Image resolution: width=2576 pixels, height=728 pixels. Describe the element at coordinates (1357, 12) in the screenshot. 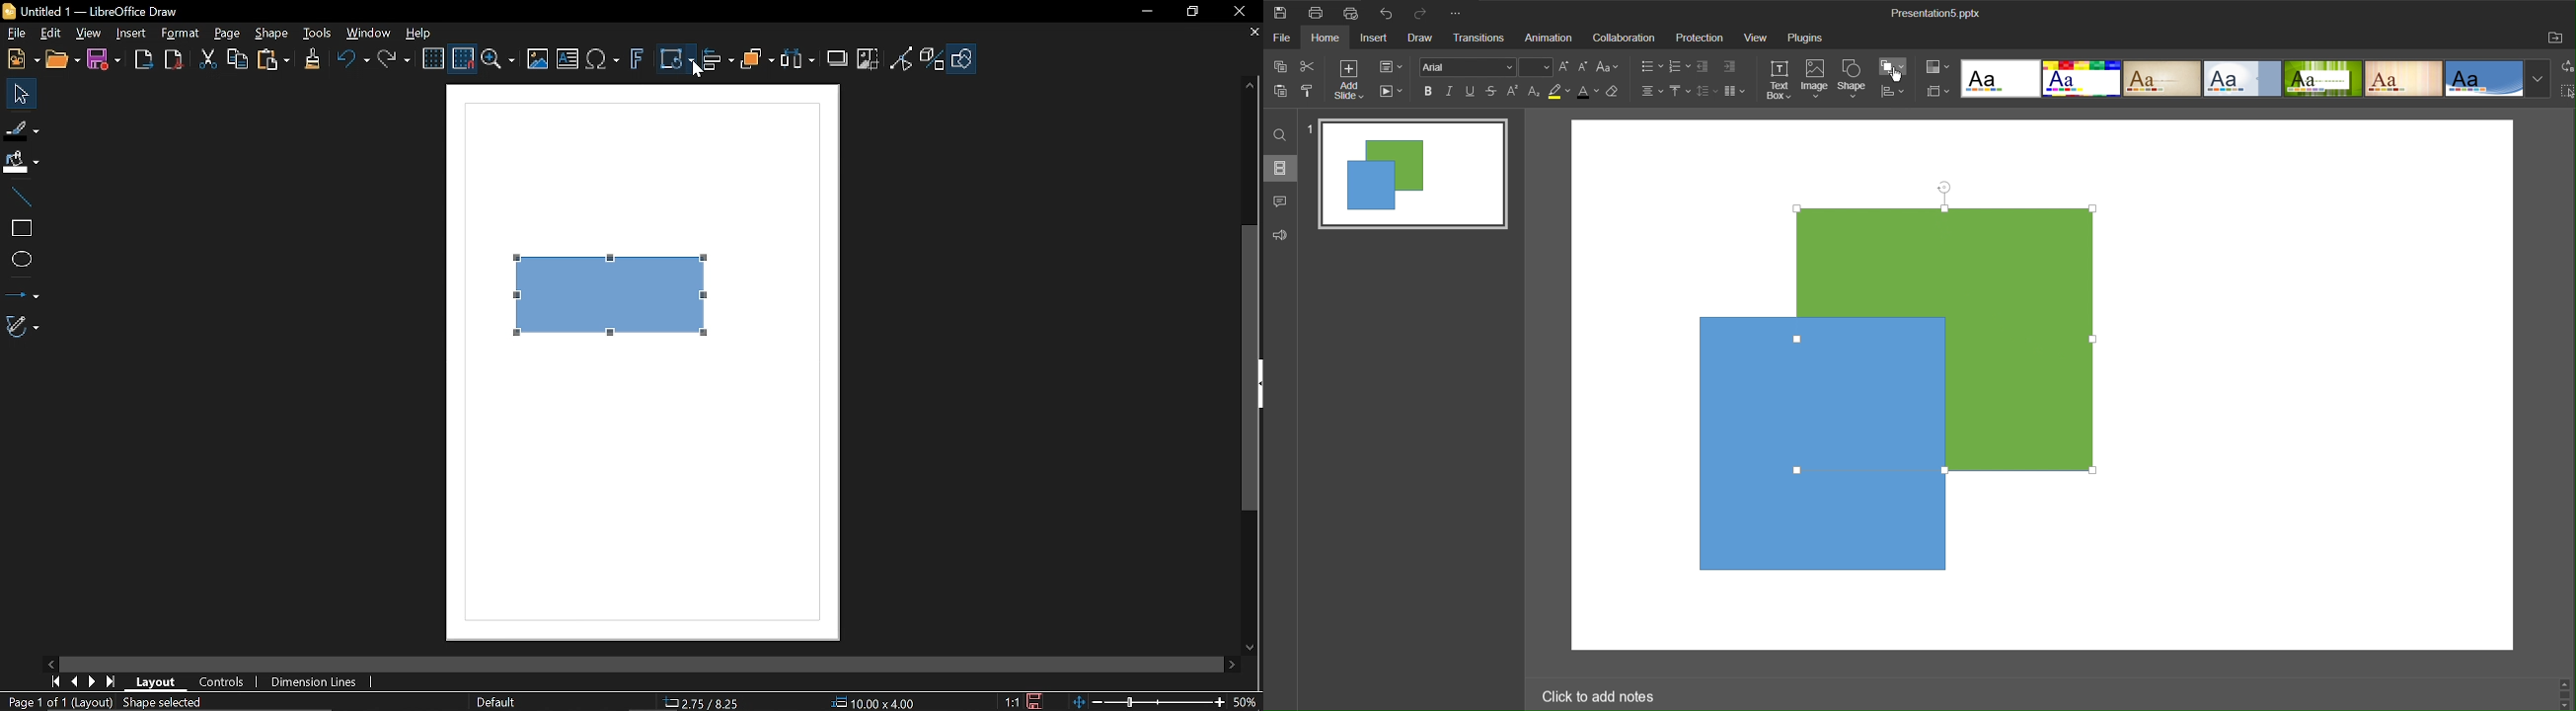

I see `Quick Print` at that location.